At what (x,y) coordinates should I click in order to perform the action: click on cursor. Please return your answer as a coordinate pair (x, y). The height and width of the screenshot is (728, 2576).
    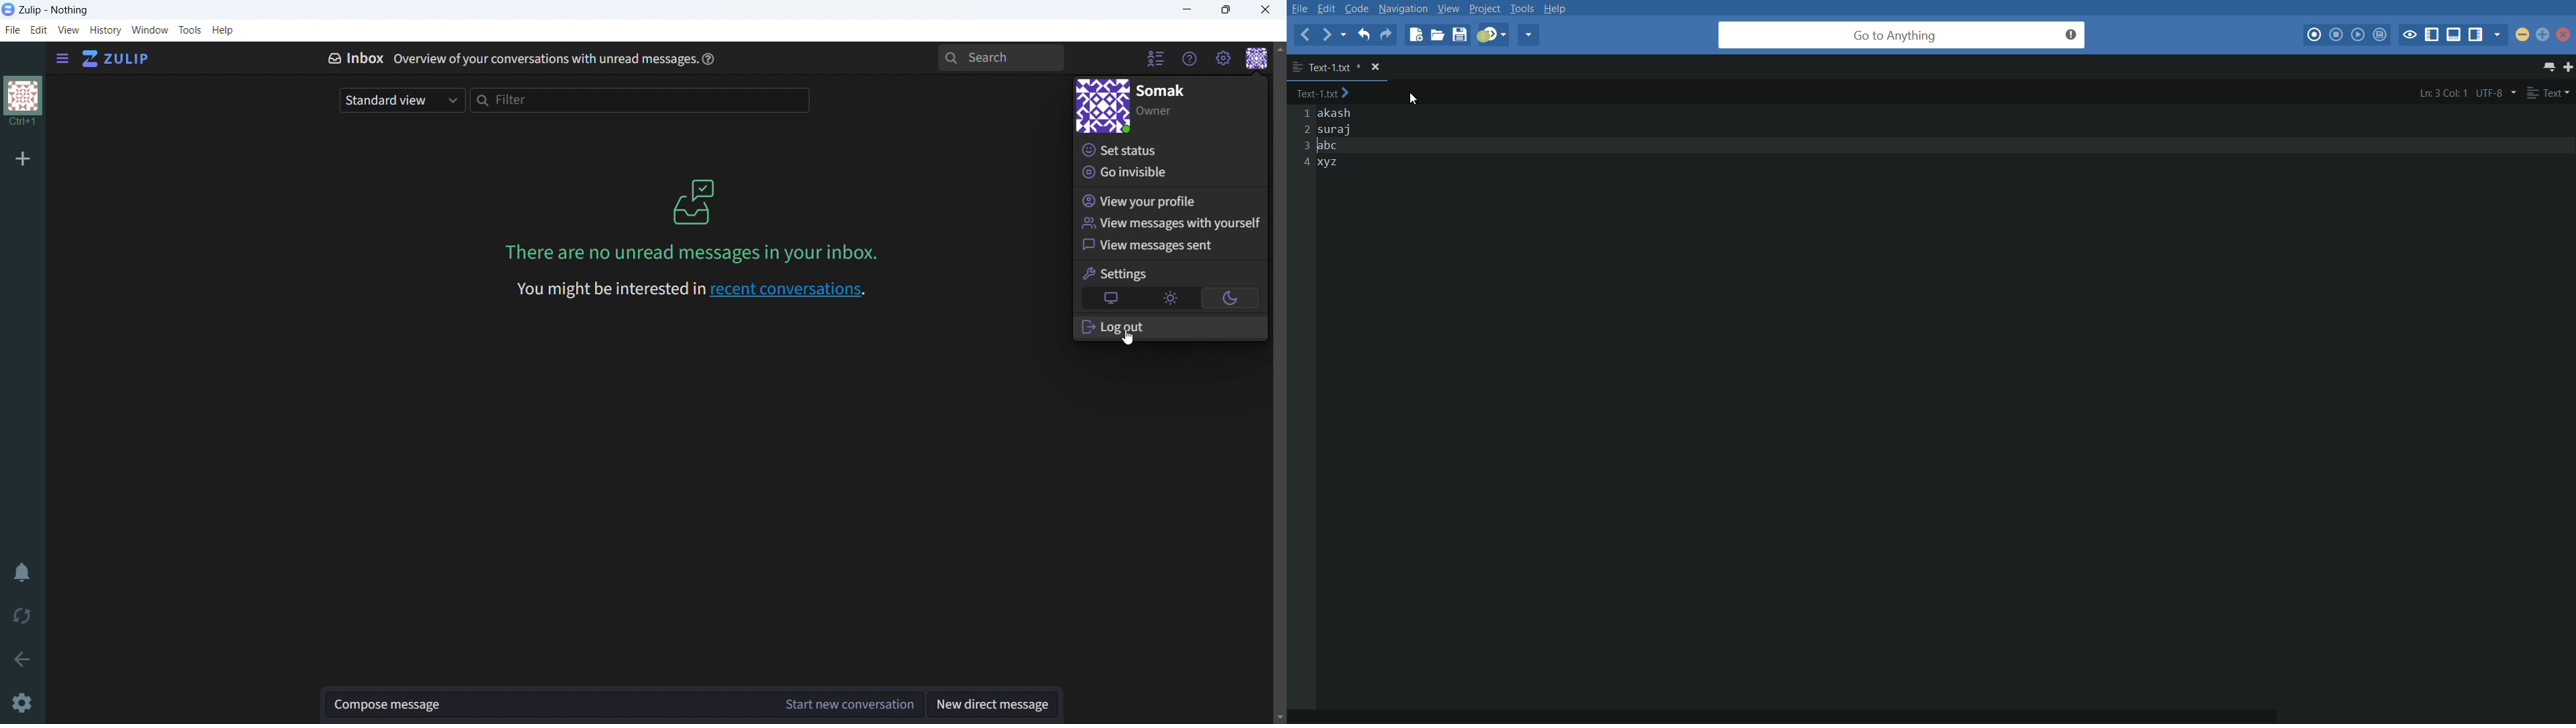
    Looking at the image, I should click on (1131, 339).